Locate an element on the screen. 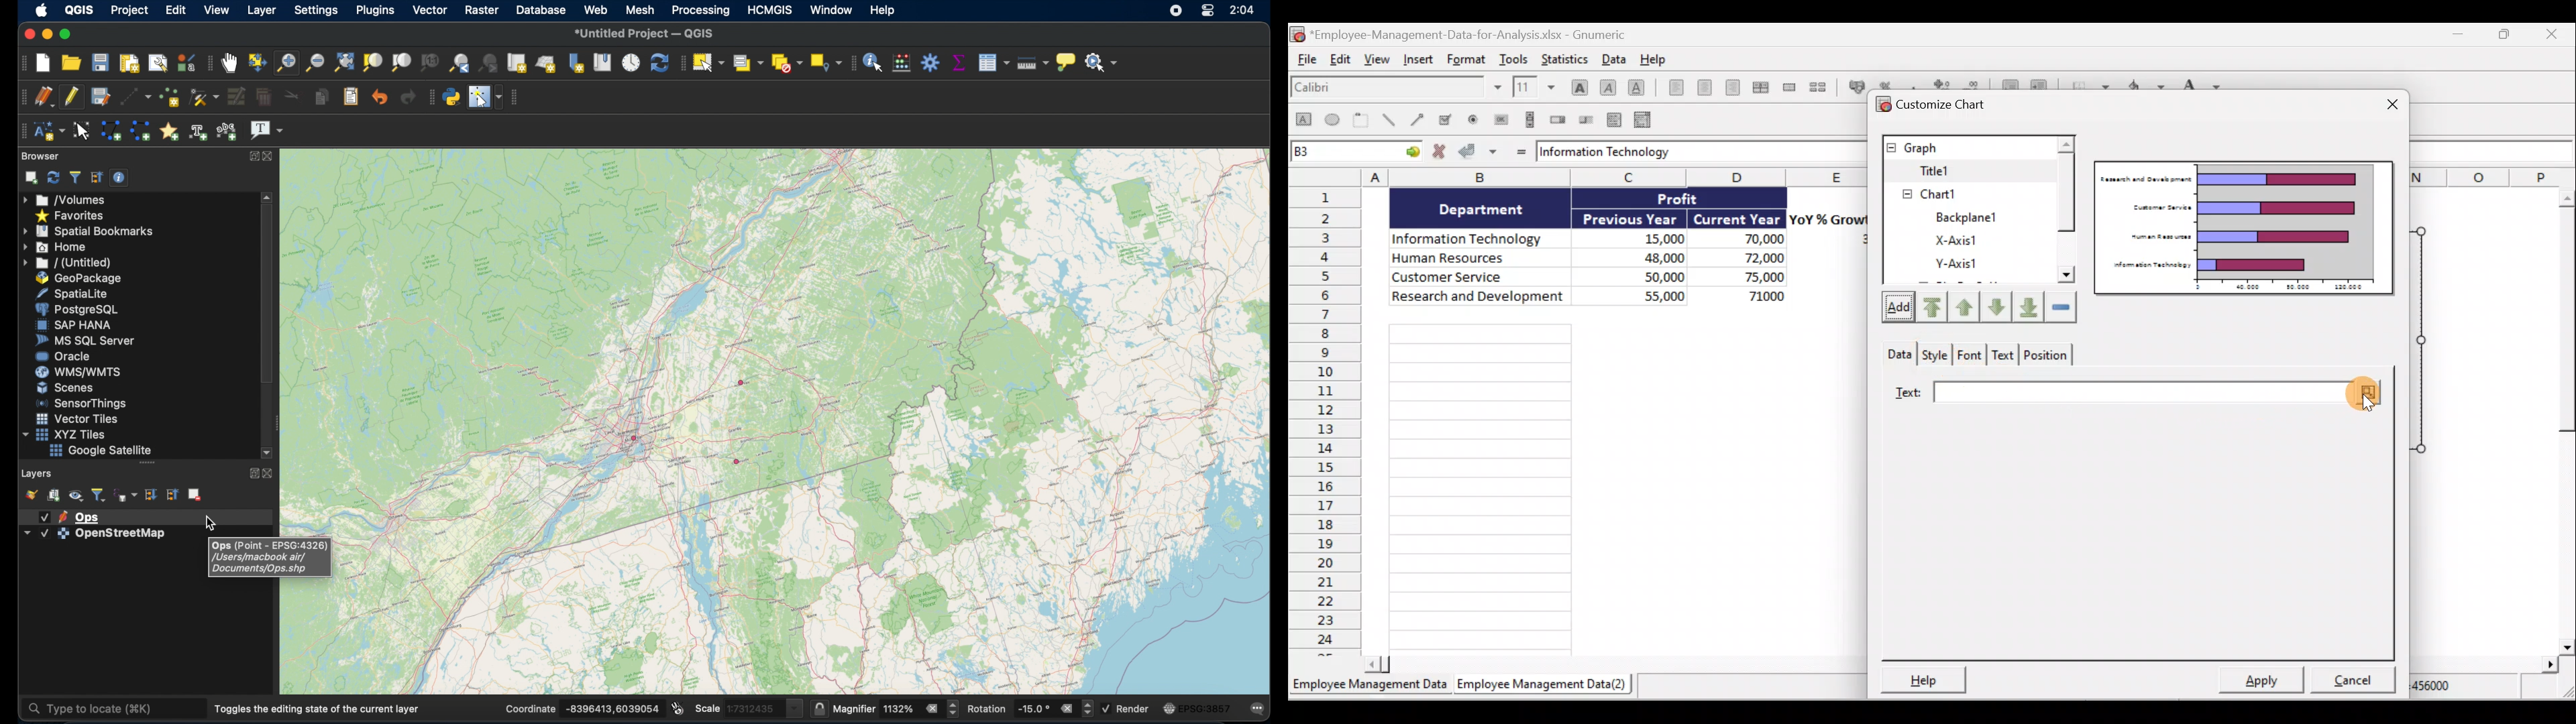 Image resolution: width=2576 pixels, height=728 pixels. undo is located at coordinates (378, 97).